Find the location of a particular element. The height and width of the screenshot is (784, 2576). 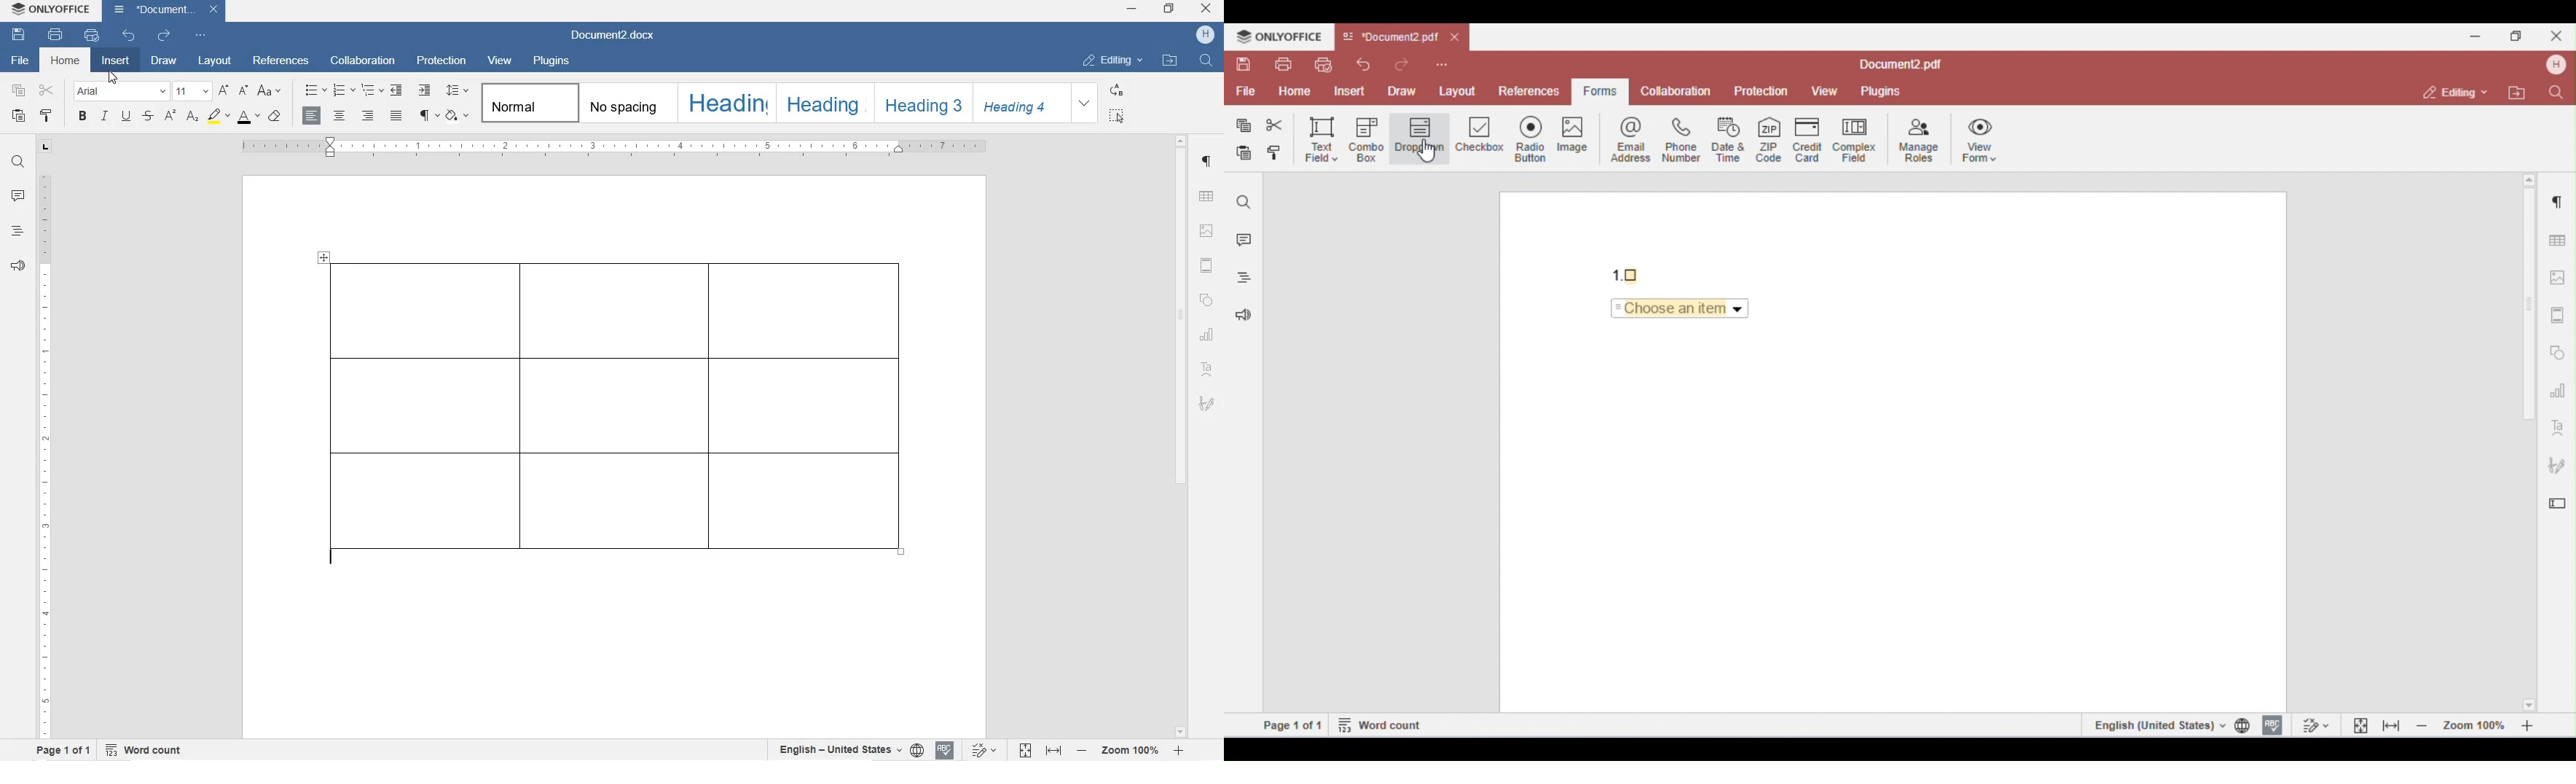

table is located at coordinates (1206, 198).